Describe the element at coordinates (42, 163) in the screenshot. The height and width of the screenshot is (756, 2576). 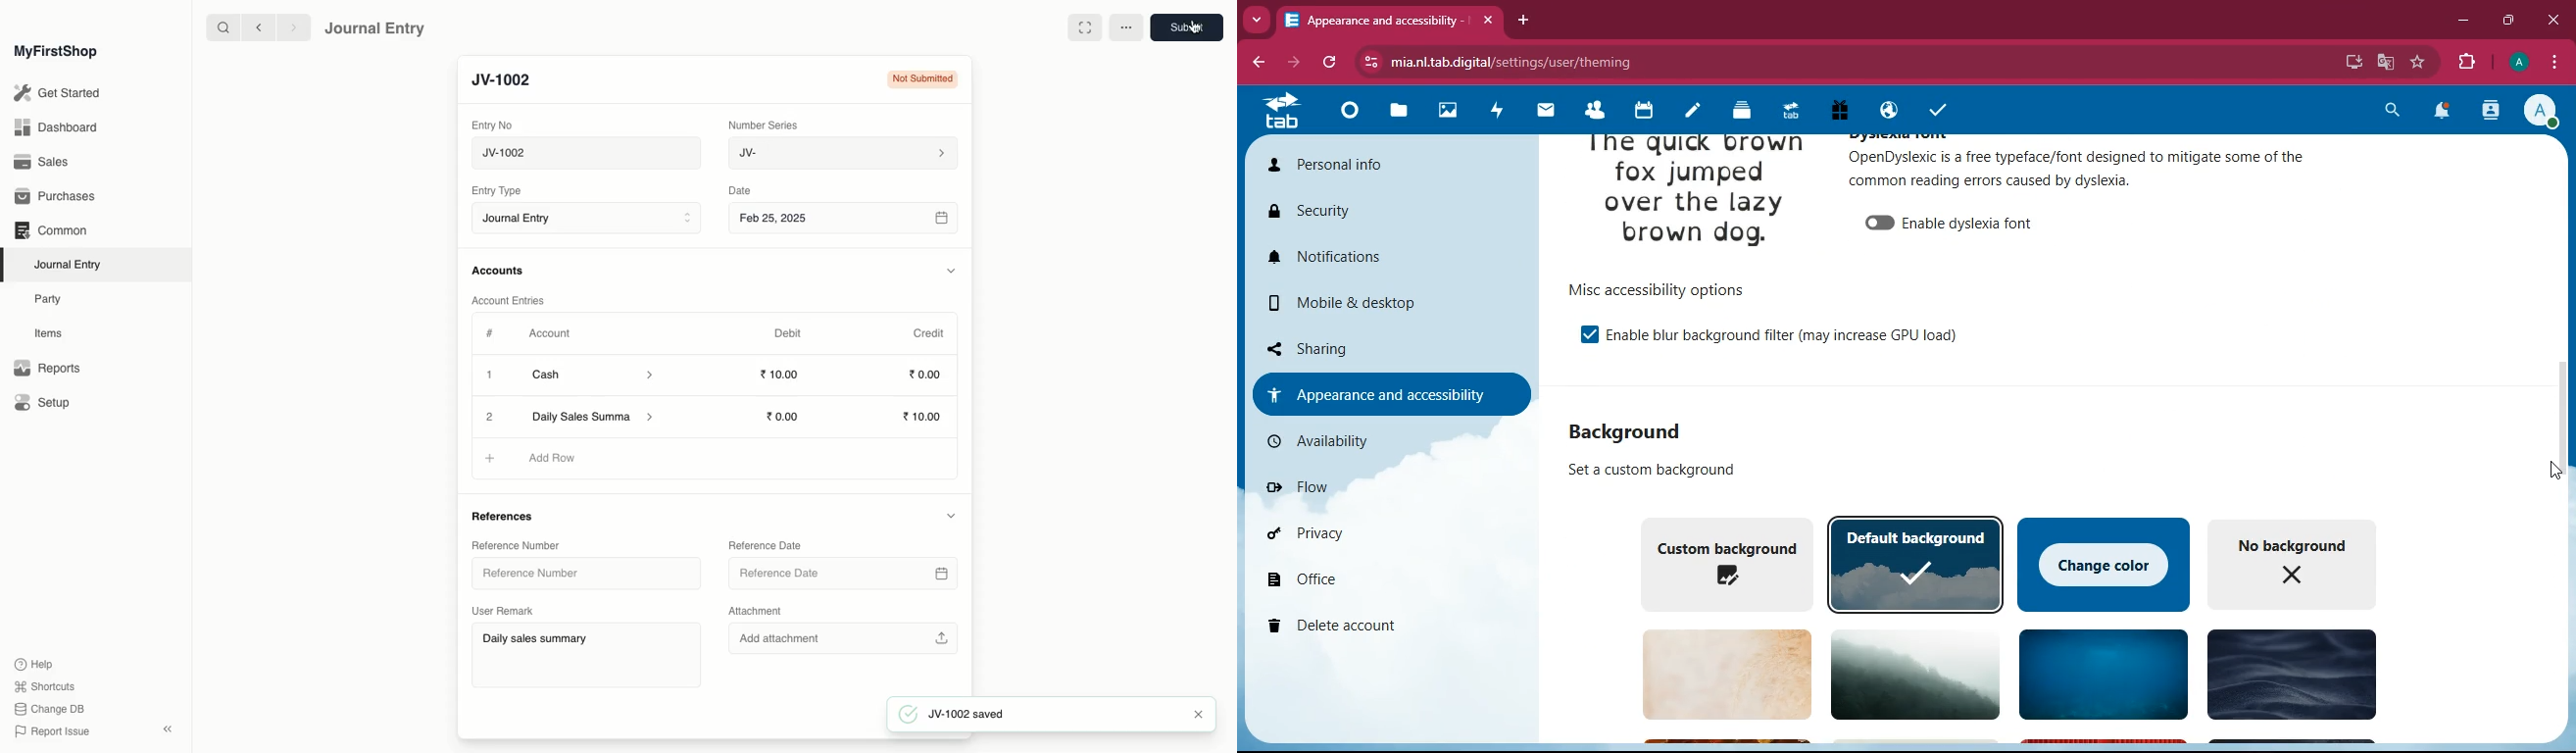
I see `Sales` at that location.